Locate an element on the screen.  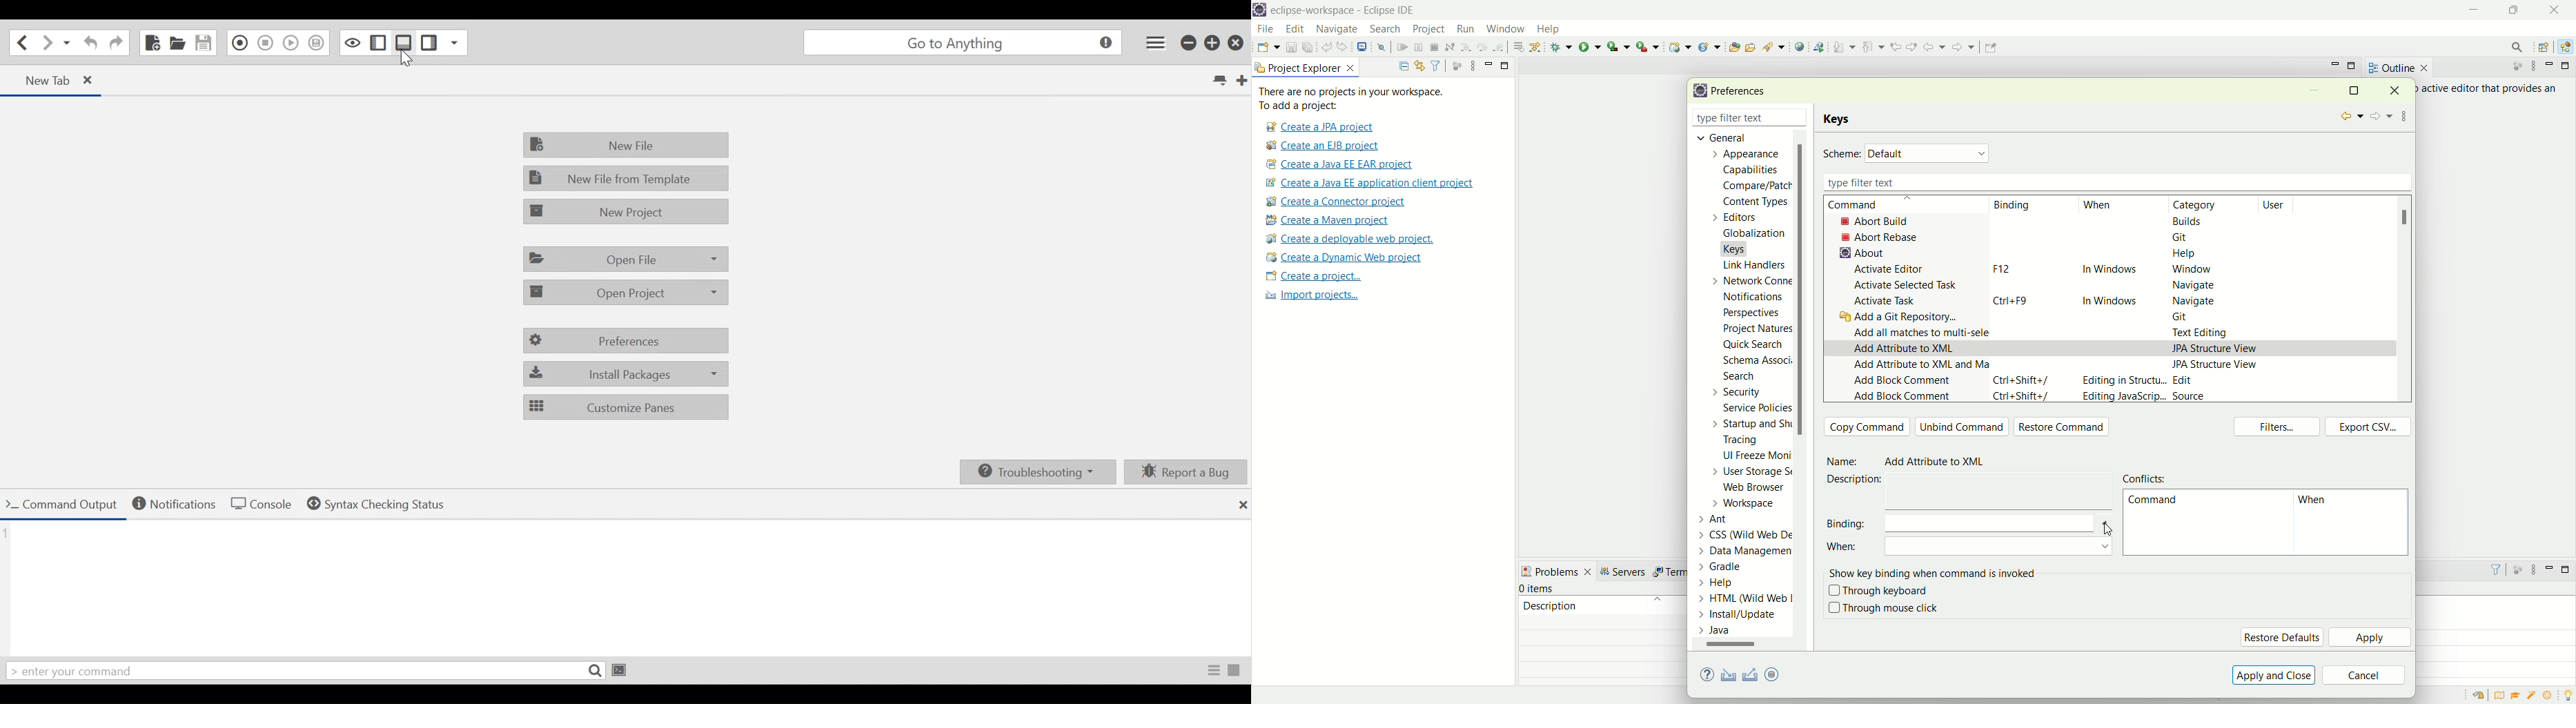
drop to frames is located at coordinates (1520, 47).